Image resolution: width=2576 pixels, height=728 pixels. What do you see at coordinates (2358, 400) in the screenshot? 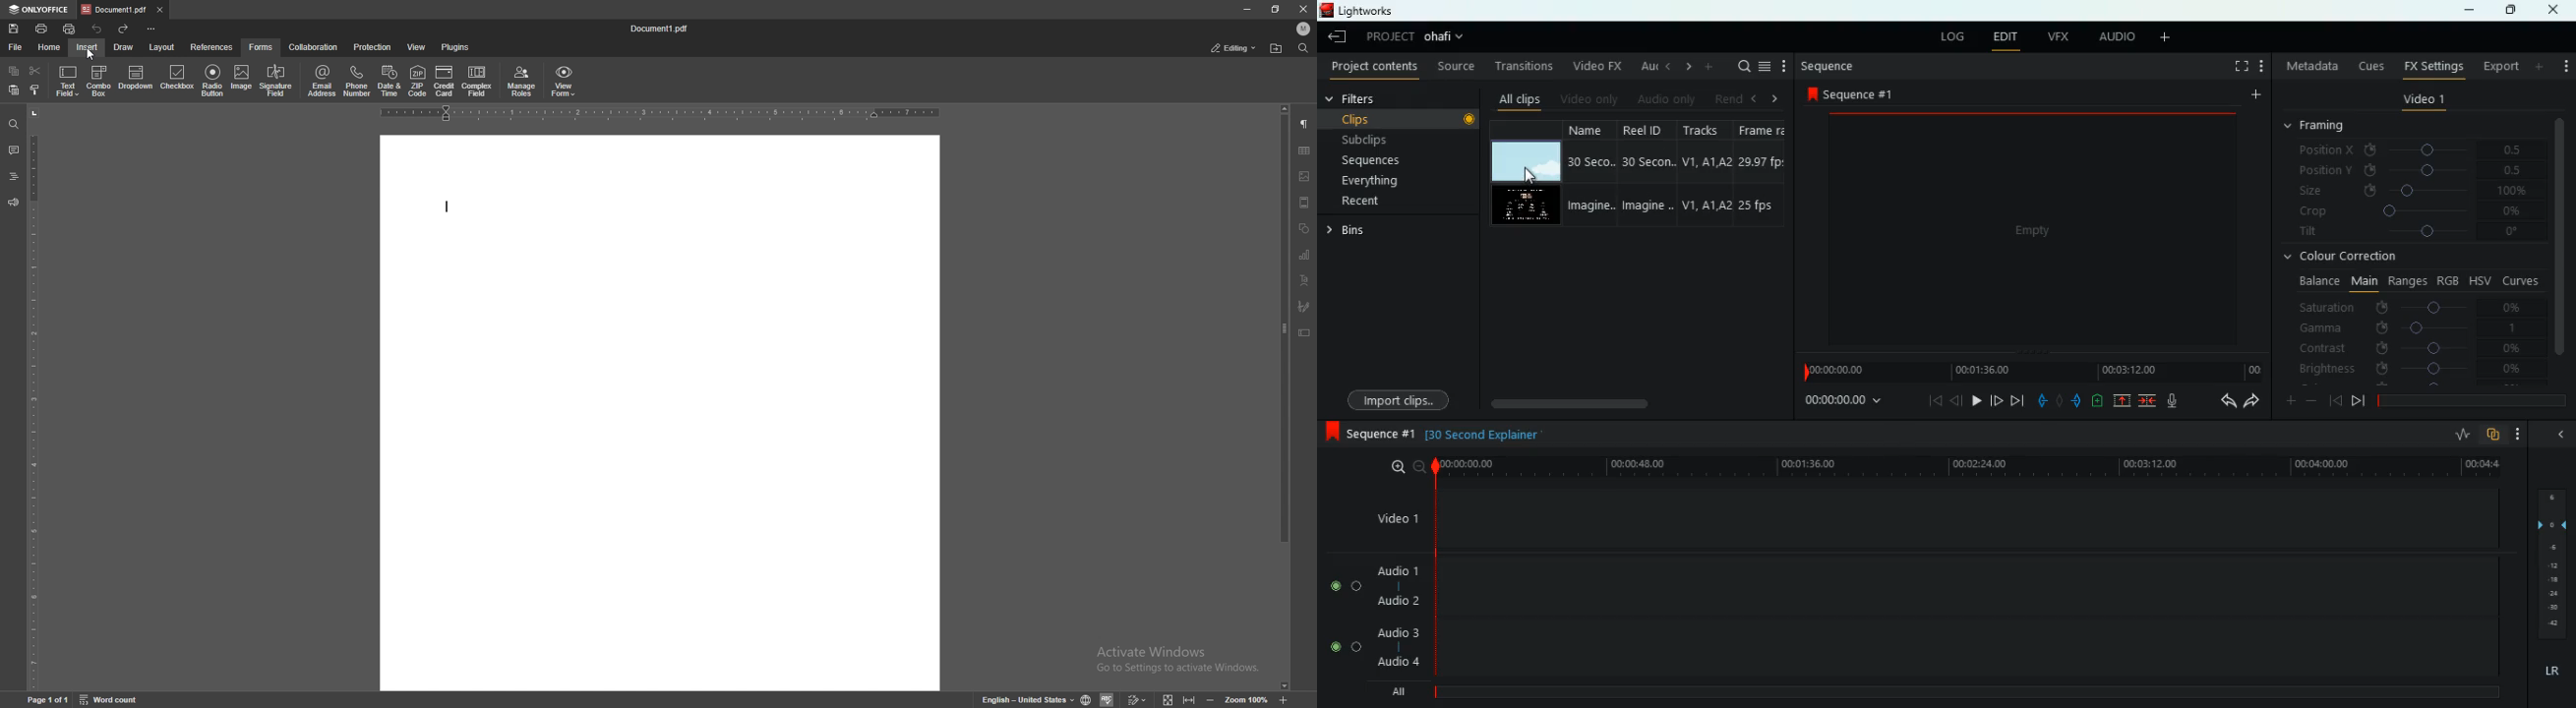
I see `end` at bounding box center [2358, 400].